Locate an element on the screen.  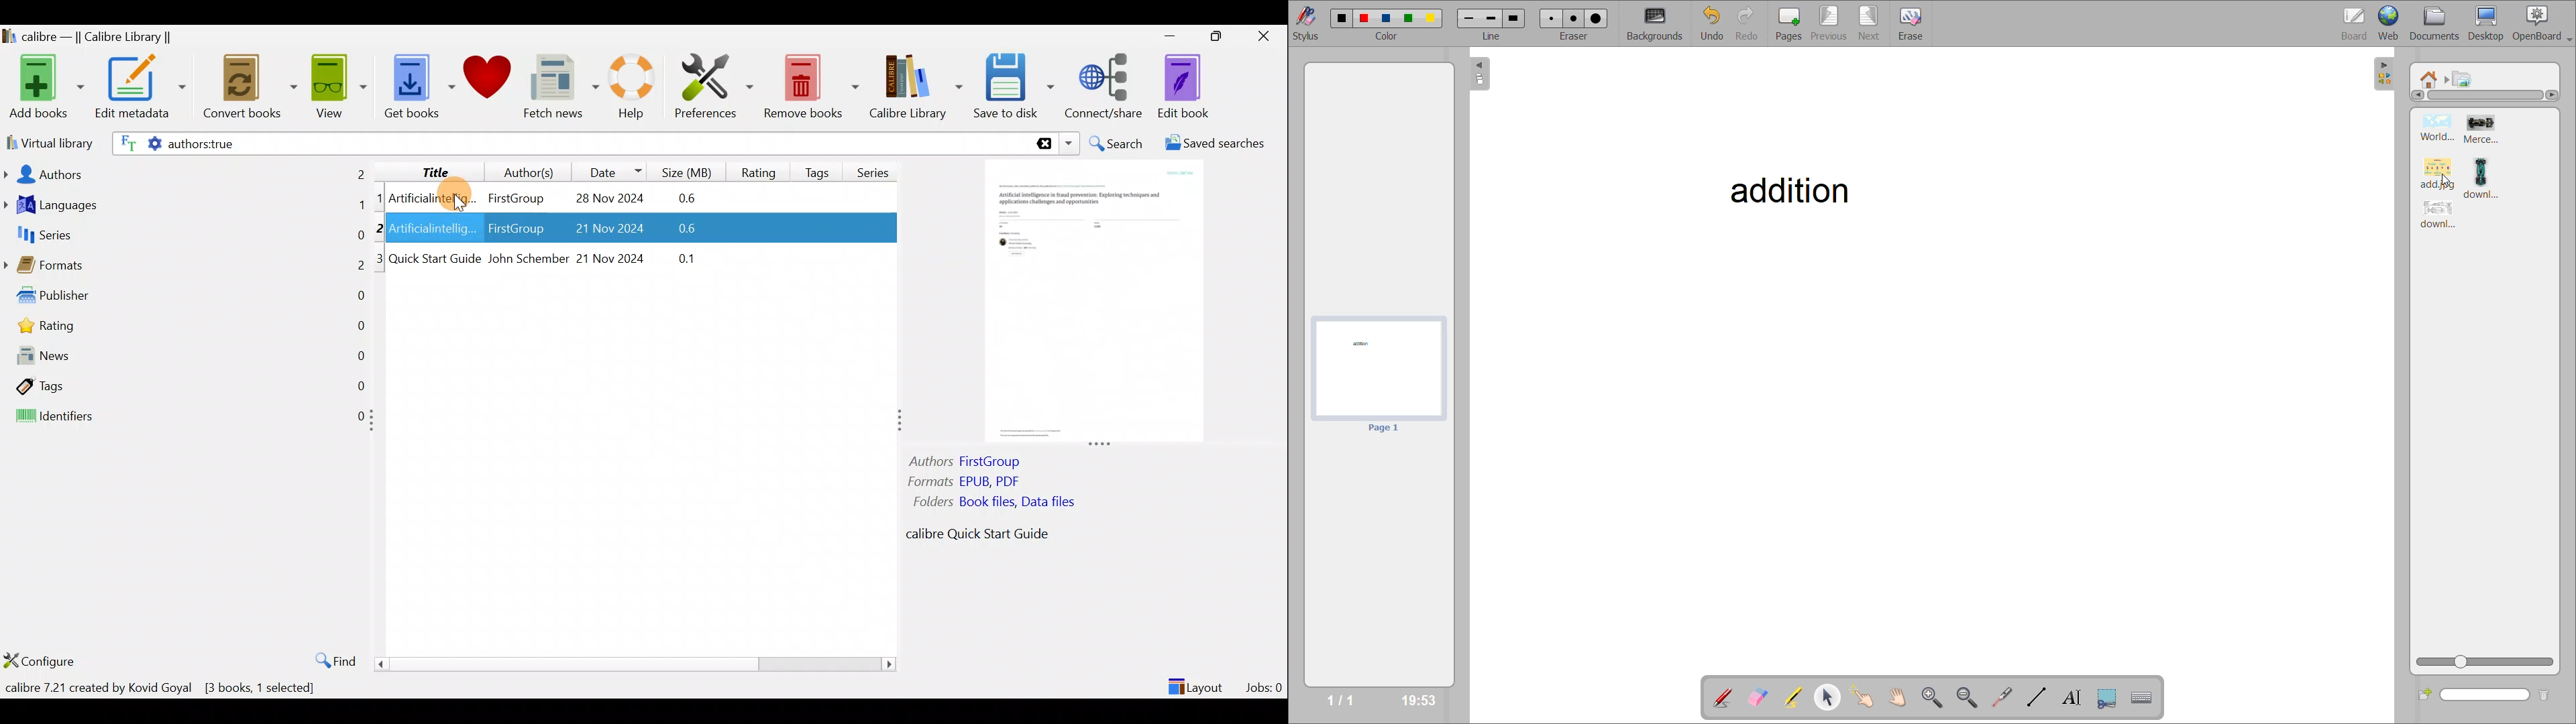
Search by - authors:true is located at coordinates (568, 143).